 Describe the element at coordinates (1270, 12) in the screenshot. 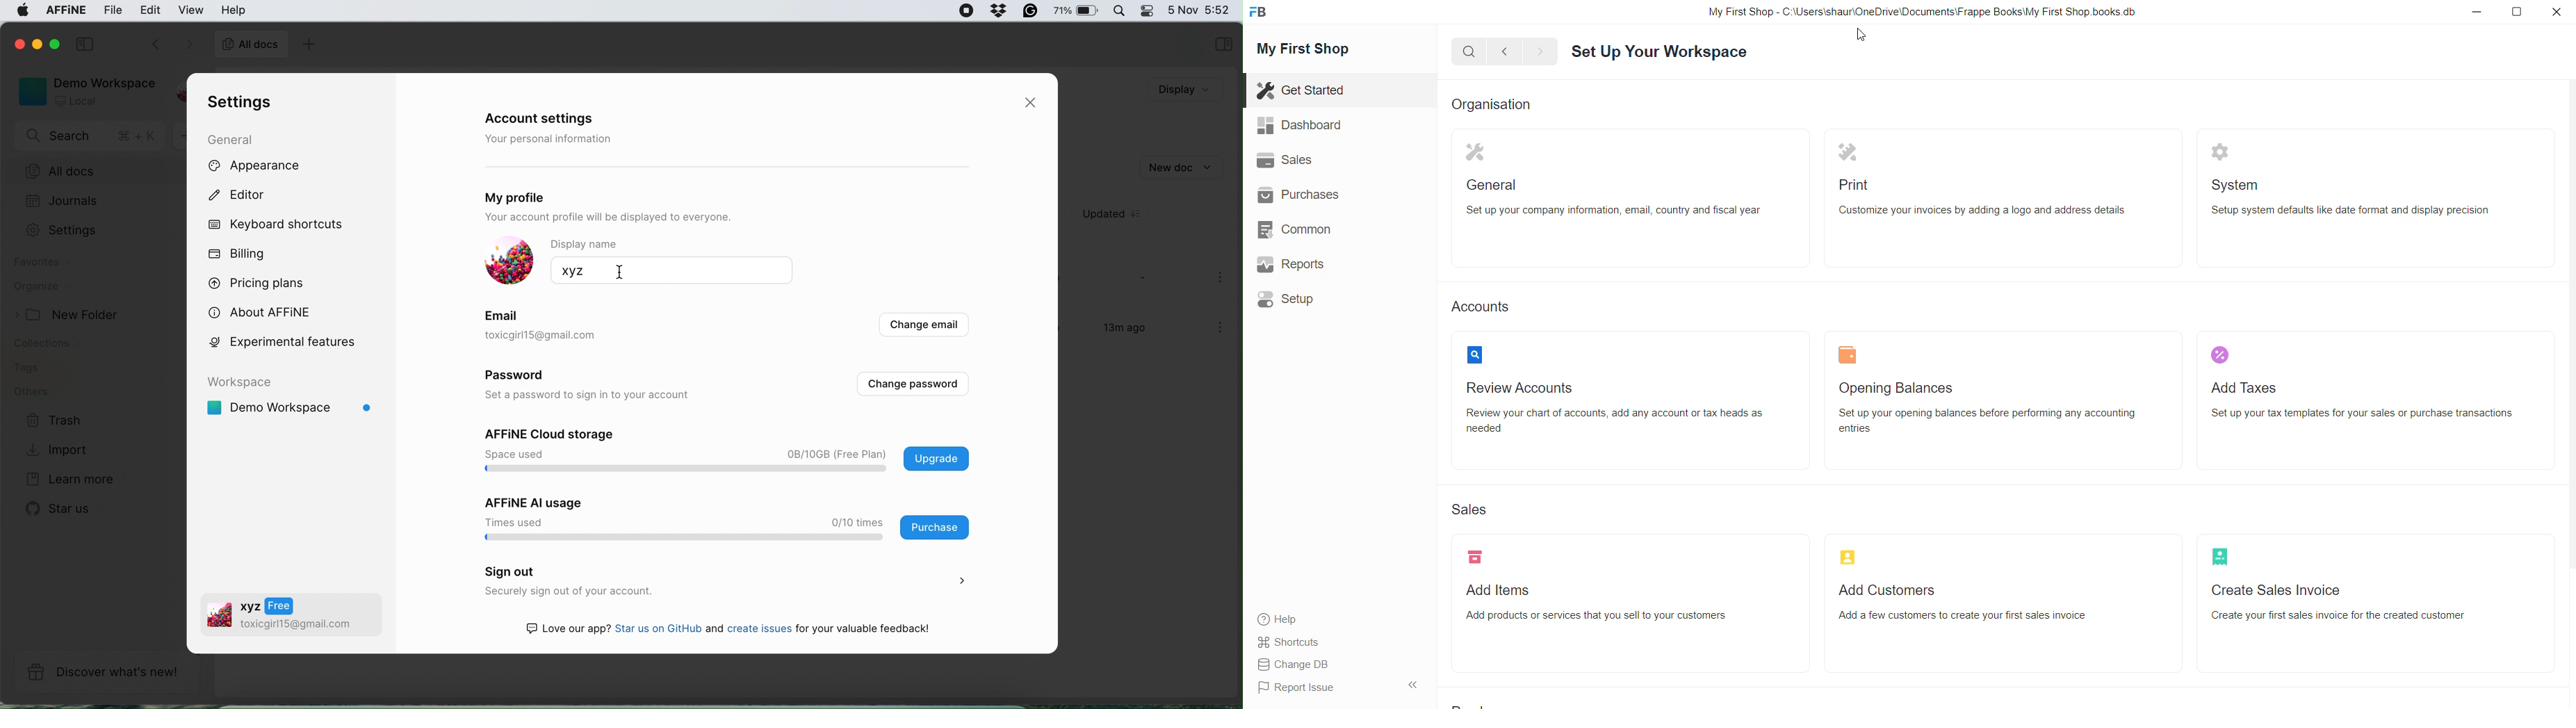

I see `Frappe Book Logo` at that location.